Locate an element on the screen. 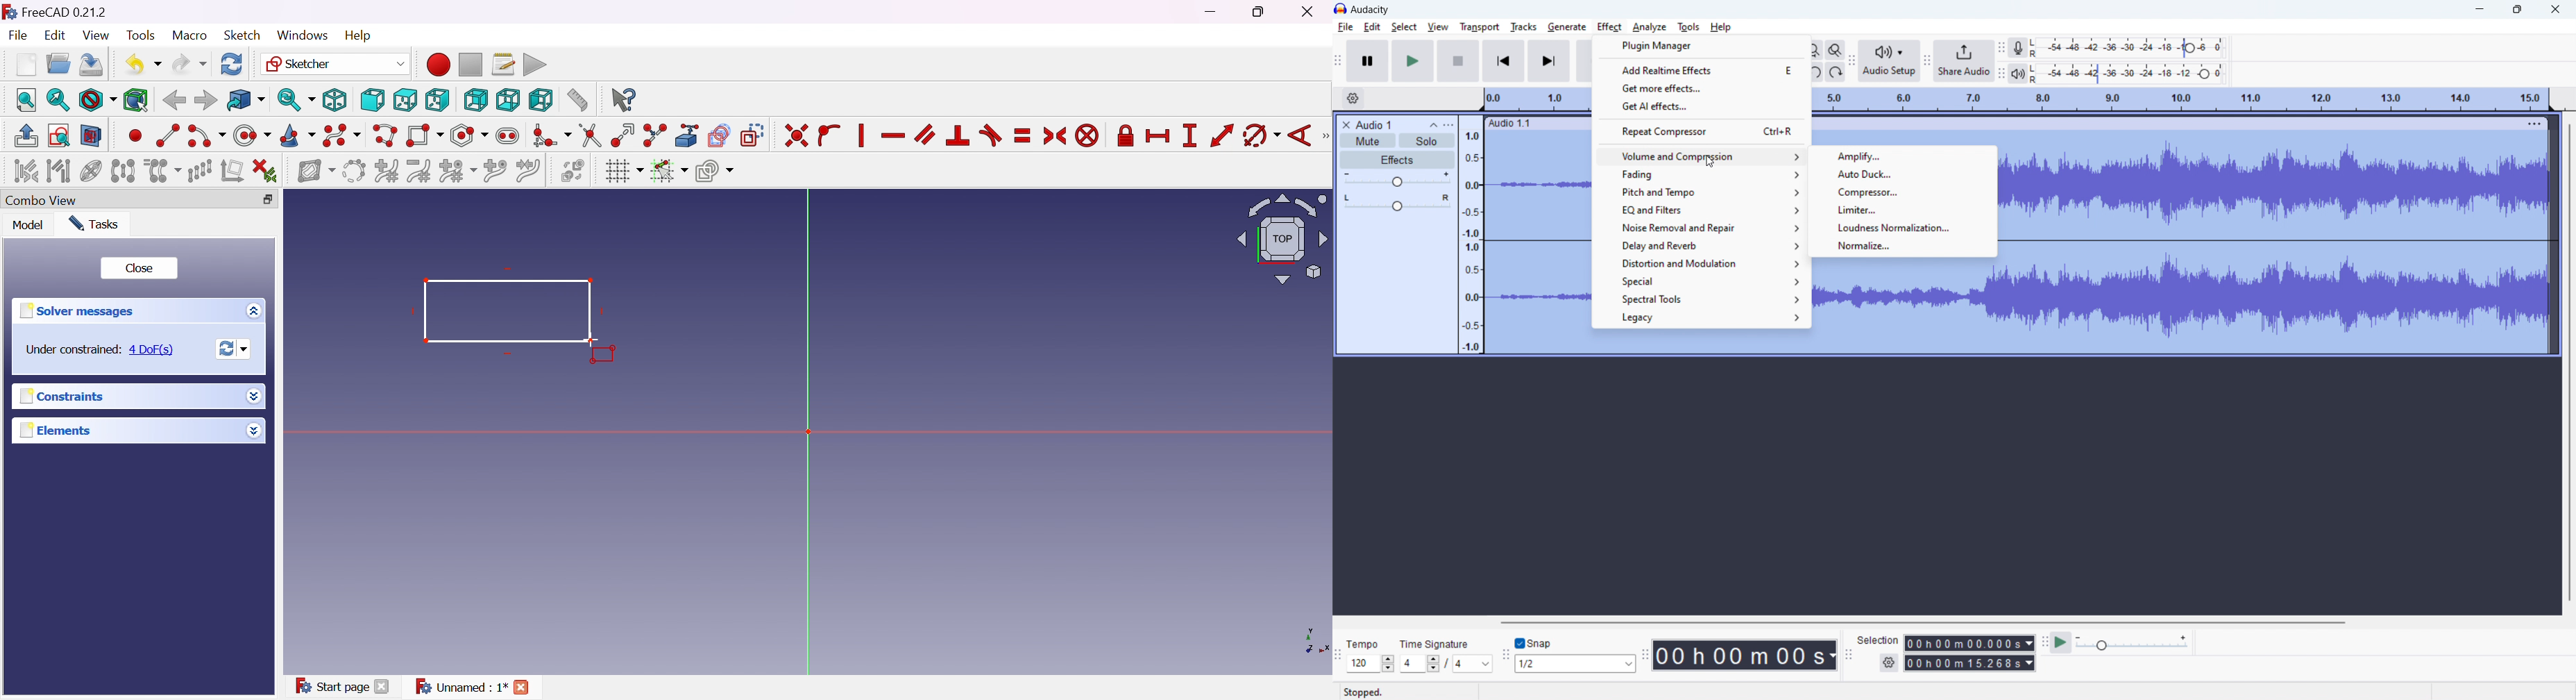 The image size is (2576, 700). Rectangular array is located at coordinates (201, 171).